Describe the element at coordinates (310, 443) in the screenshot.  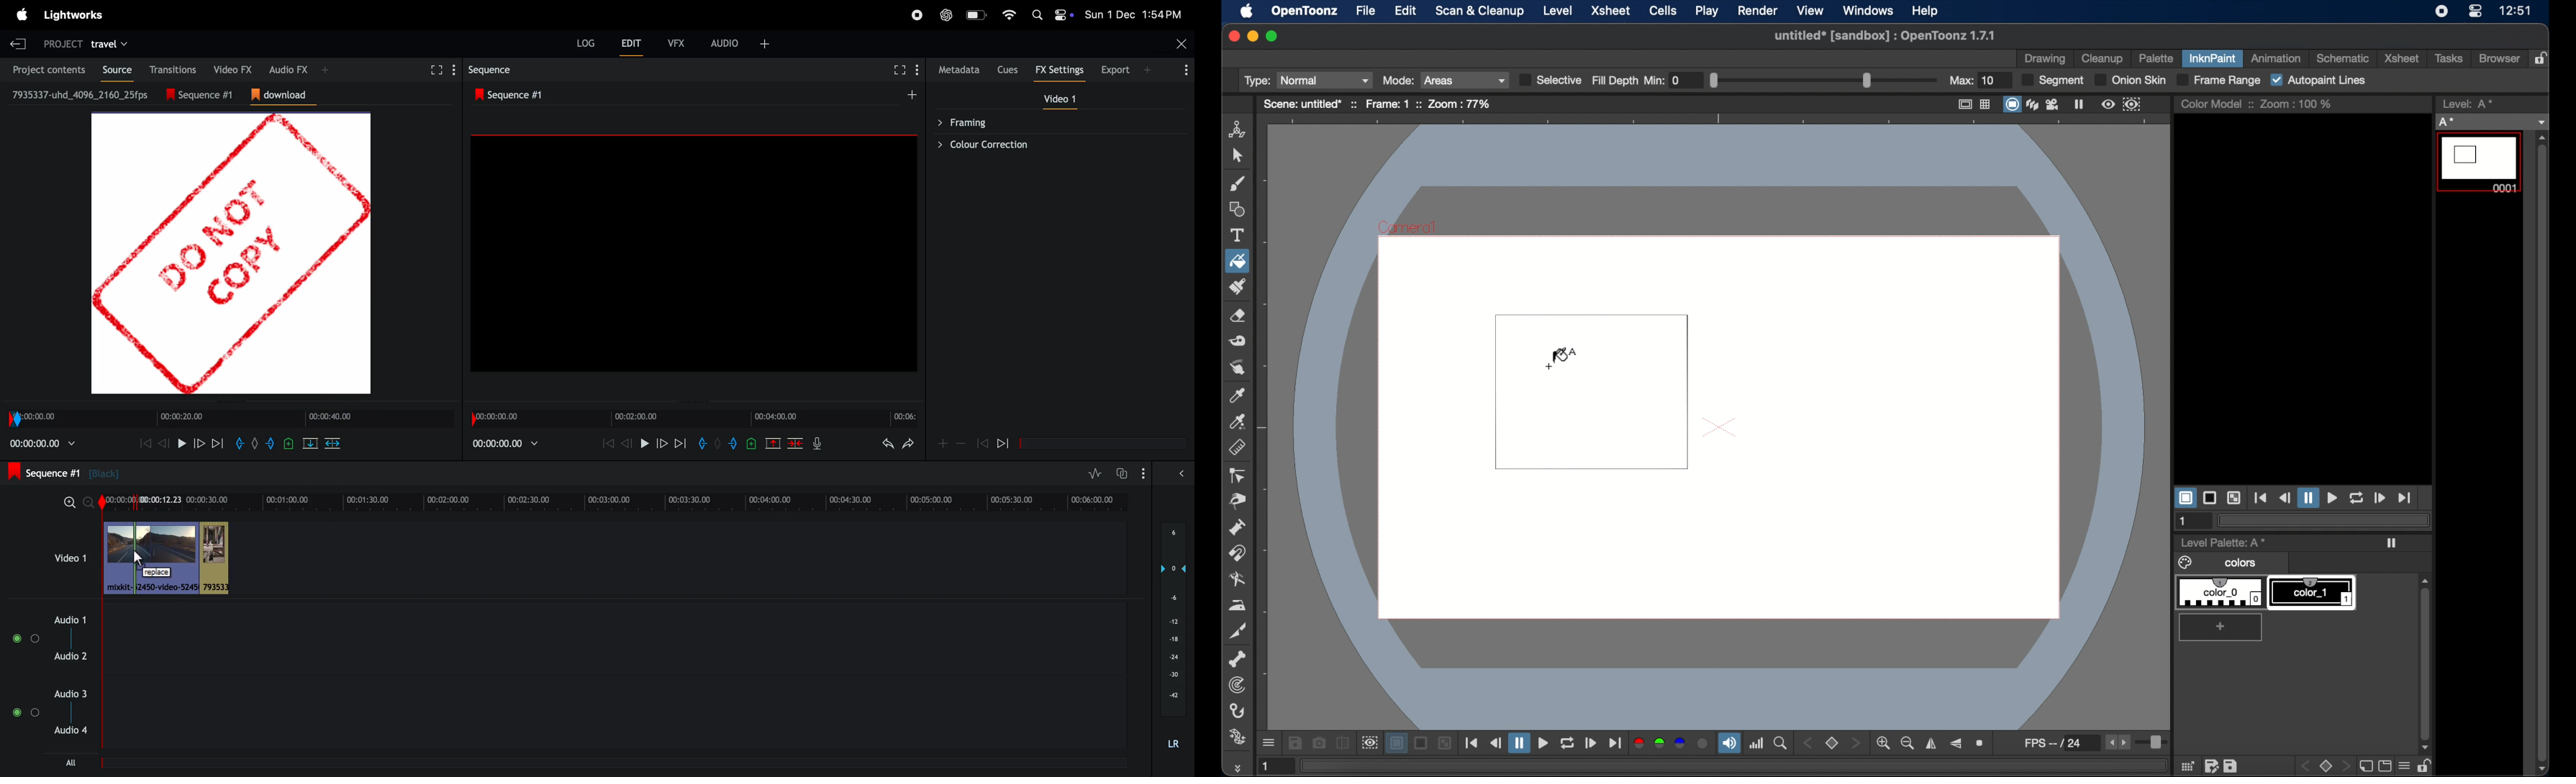
I see `cut` at that location.